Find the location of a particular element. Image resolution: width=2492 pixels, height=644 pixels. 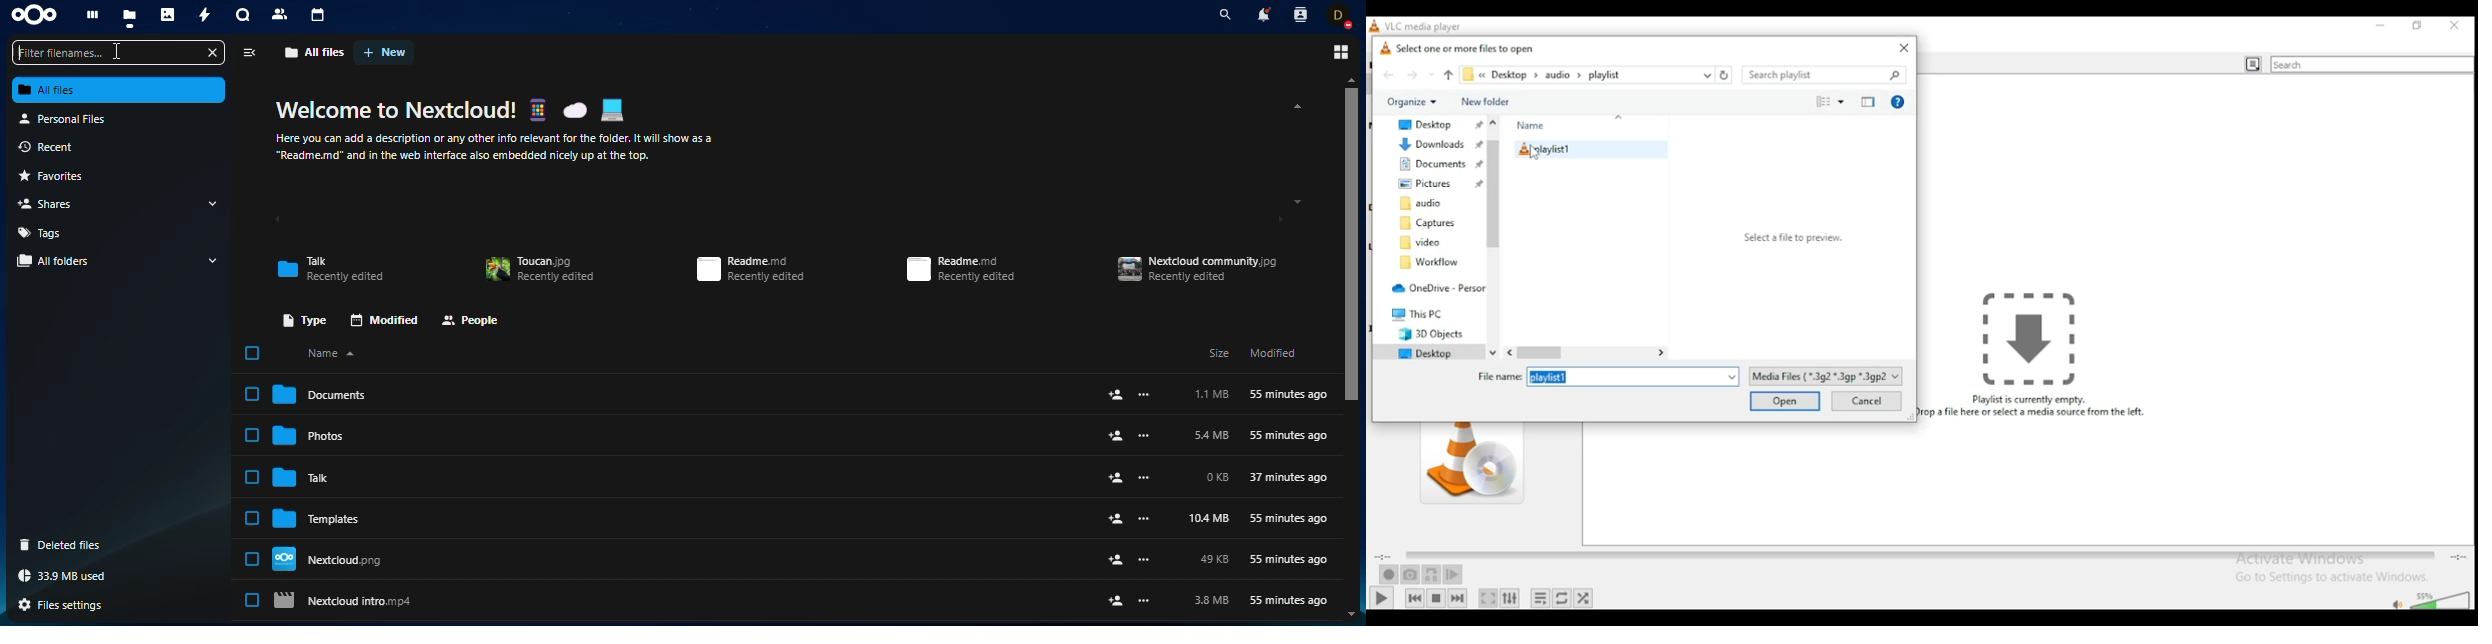

name is located at coordinates (1574, 127).